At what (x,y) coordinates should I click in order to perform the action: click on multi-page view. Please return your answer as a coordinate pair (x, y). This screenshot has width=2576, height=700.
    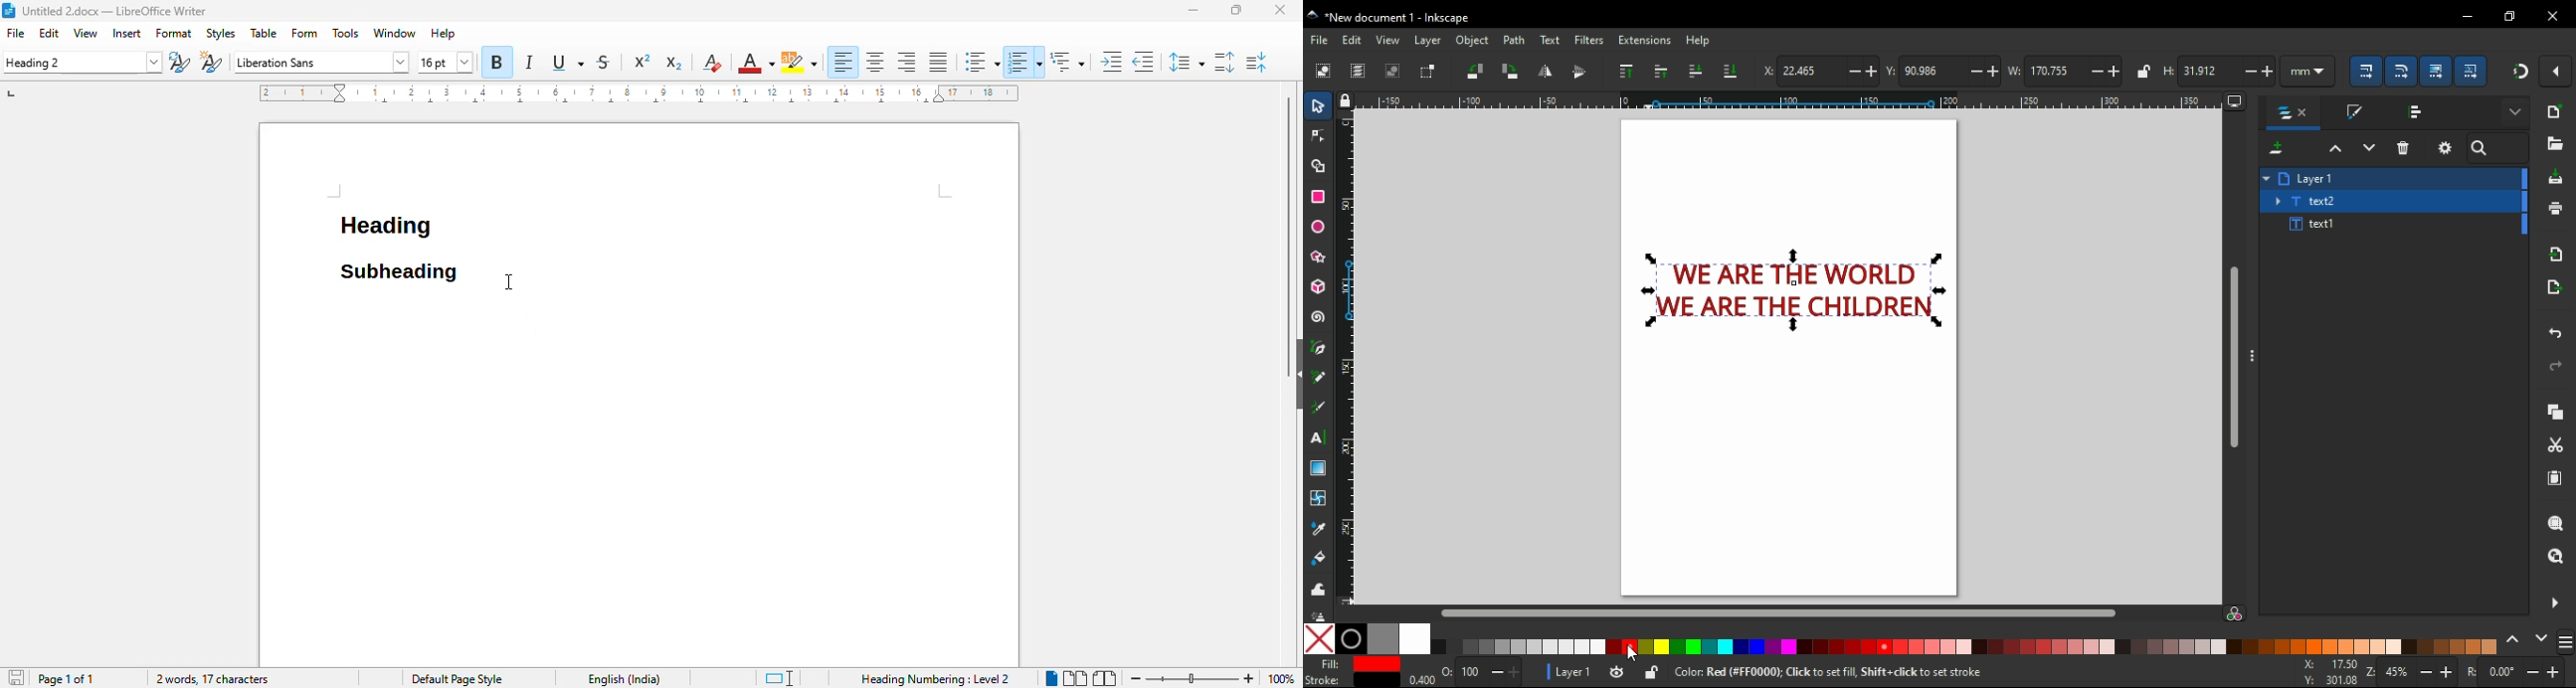
    Looking at the image, I should click on (1075, 677).